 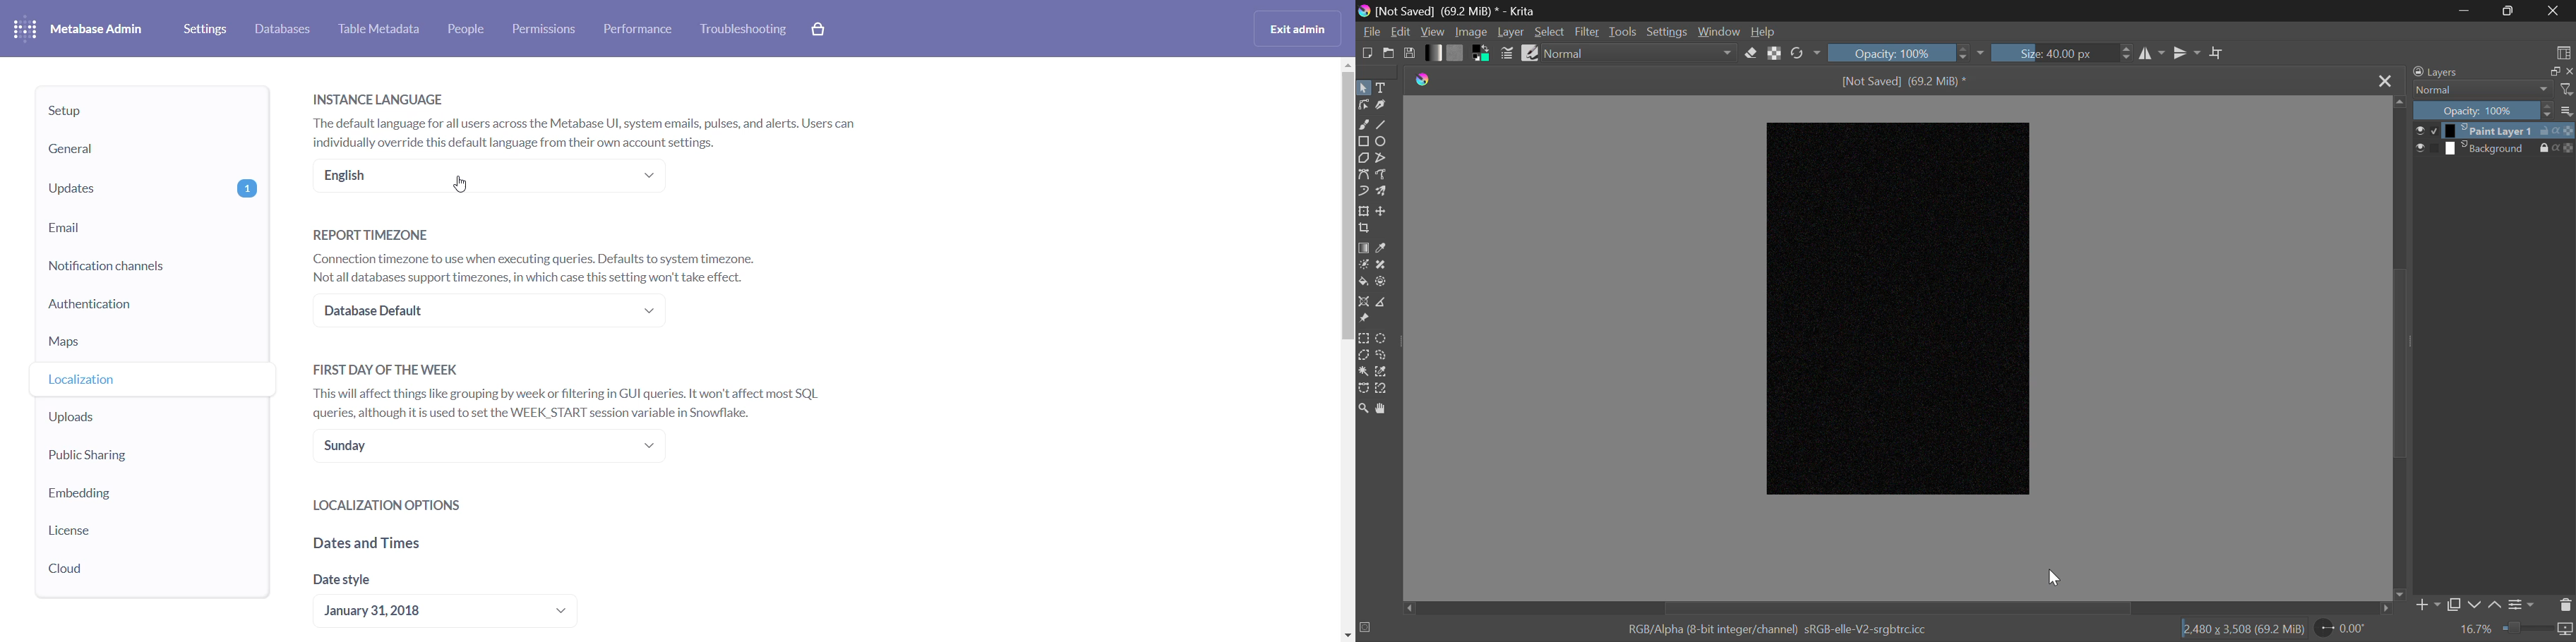 I want to click on Settings, so click(x=2521, y=604).